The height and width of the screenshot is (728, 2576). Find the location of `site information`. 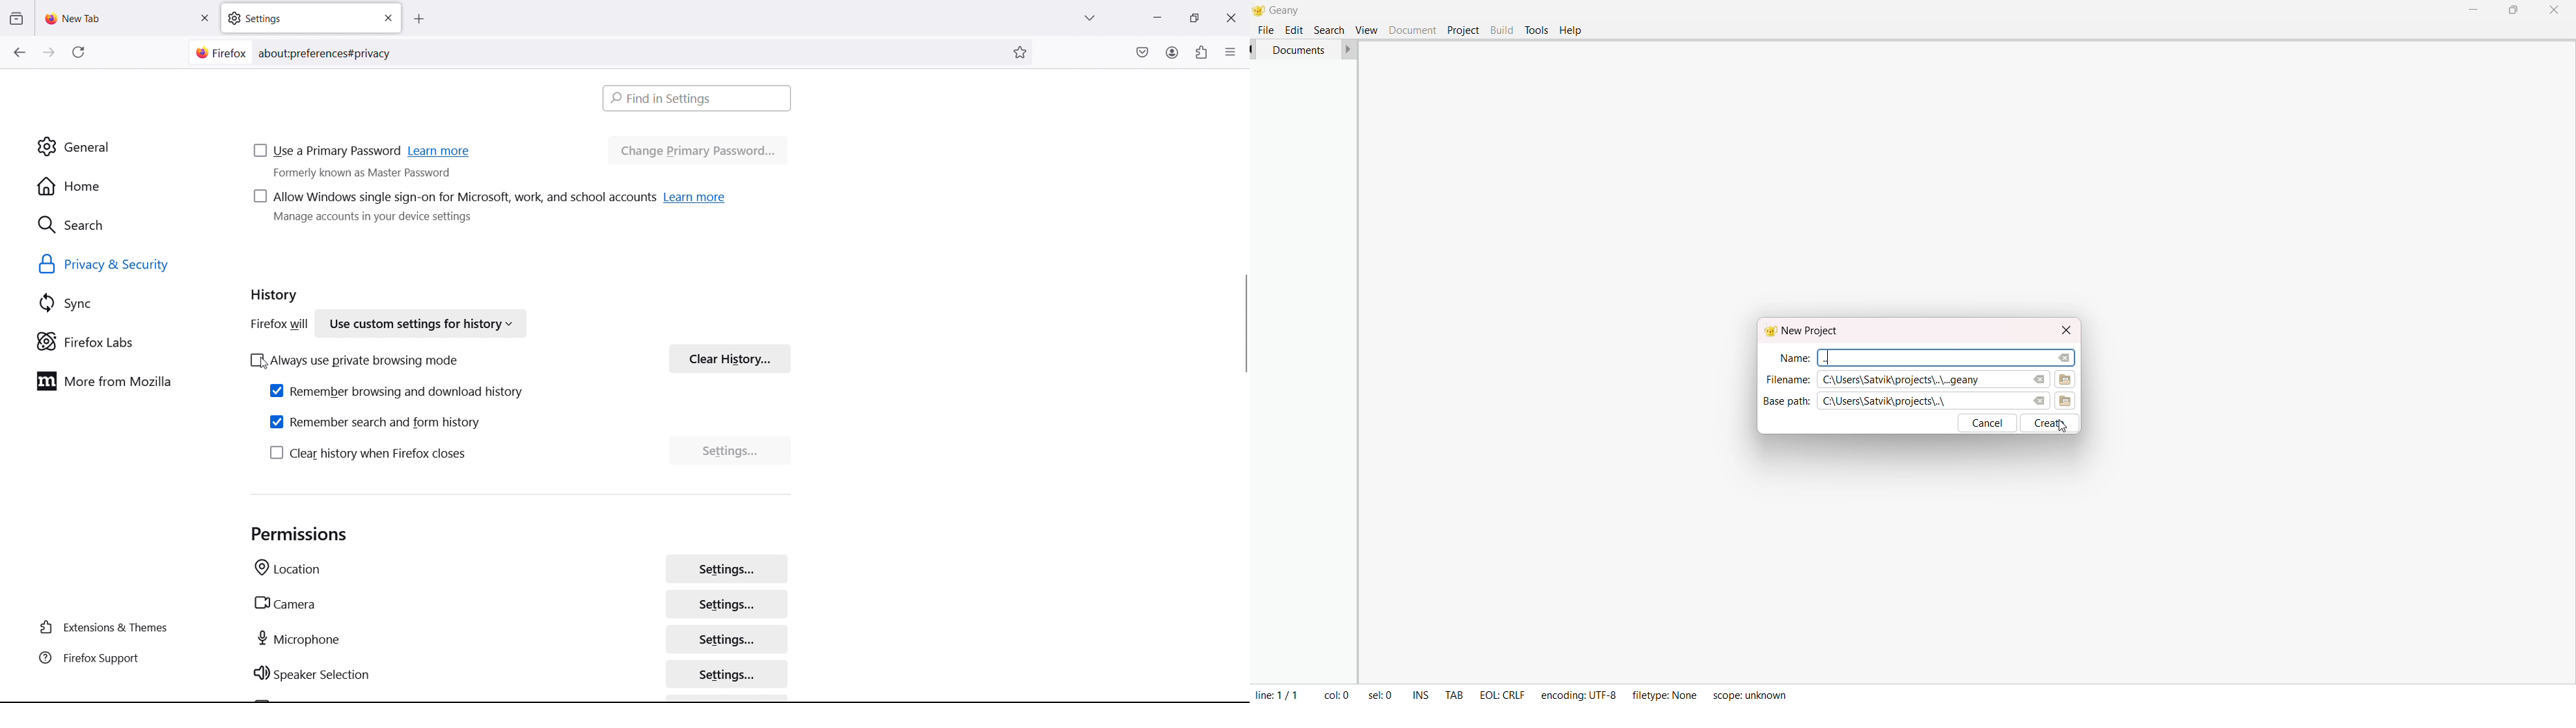

site information is located at coordinates (219, 53).